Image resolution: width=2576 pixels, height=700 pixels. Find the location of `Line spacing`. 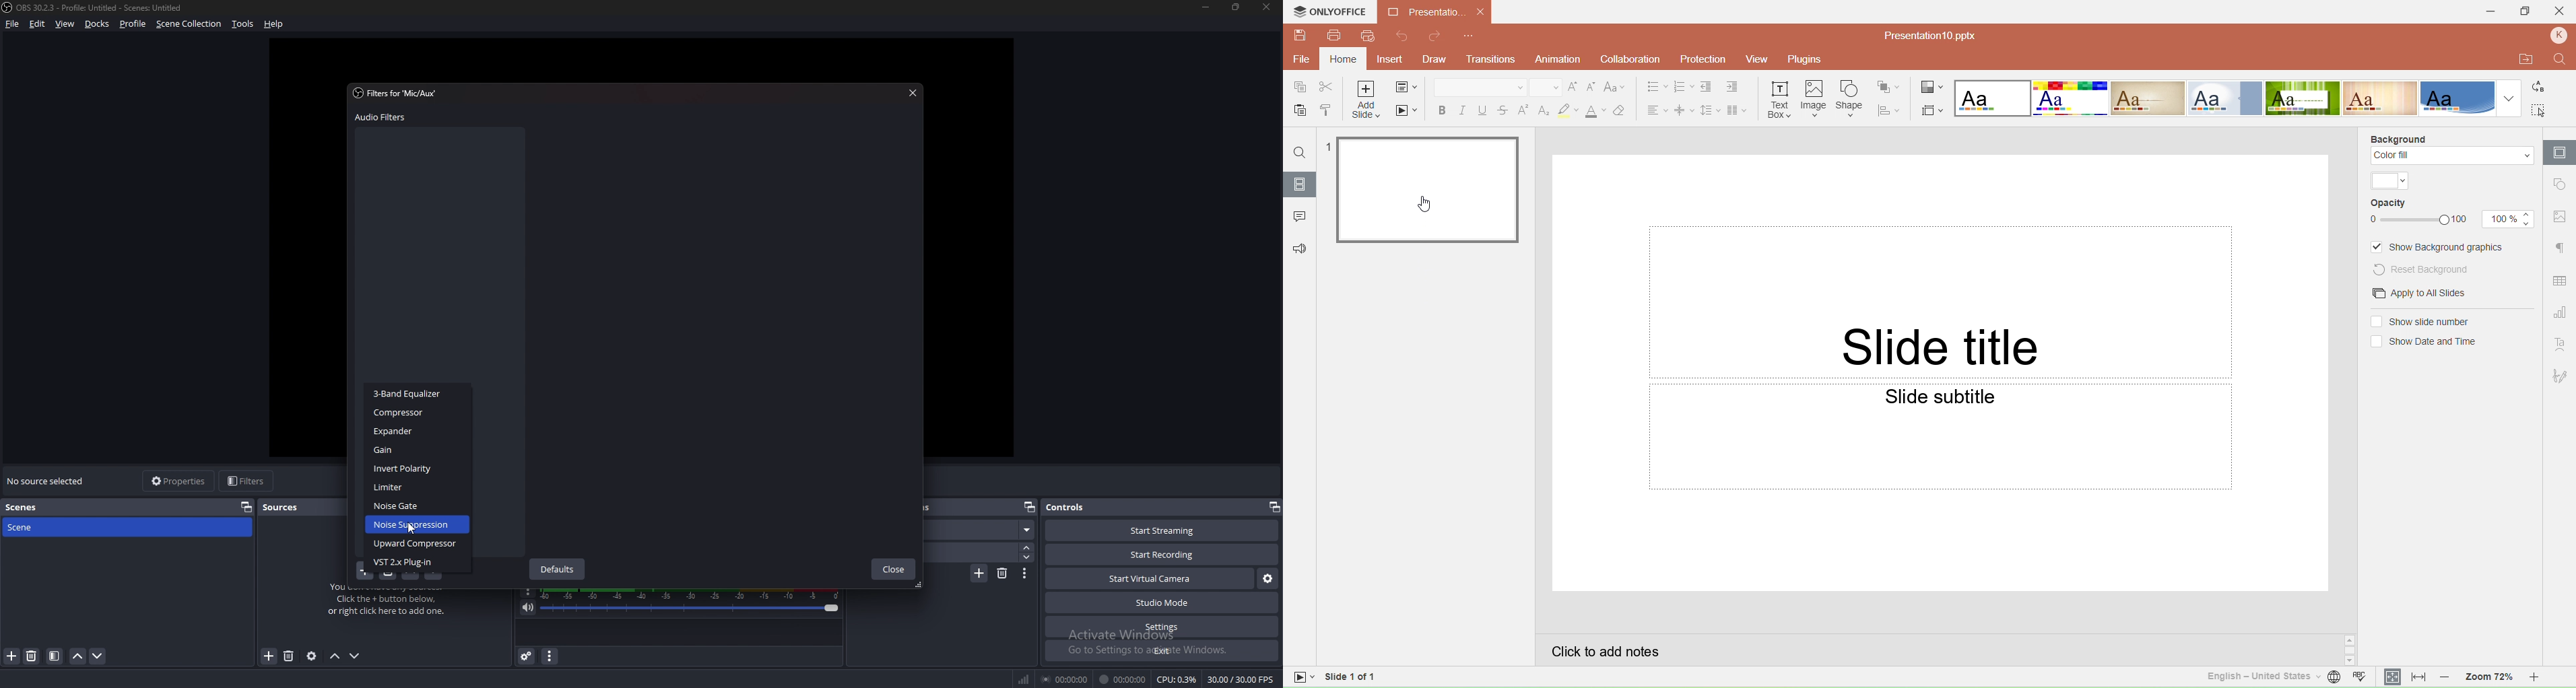

Line spacing is located at coordinates (1709, 109).